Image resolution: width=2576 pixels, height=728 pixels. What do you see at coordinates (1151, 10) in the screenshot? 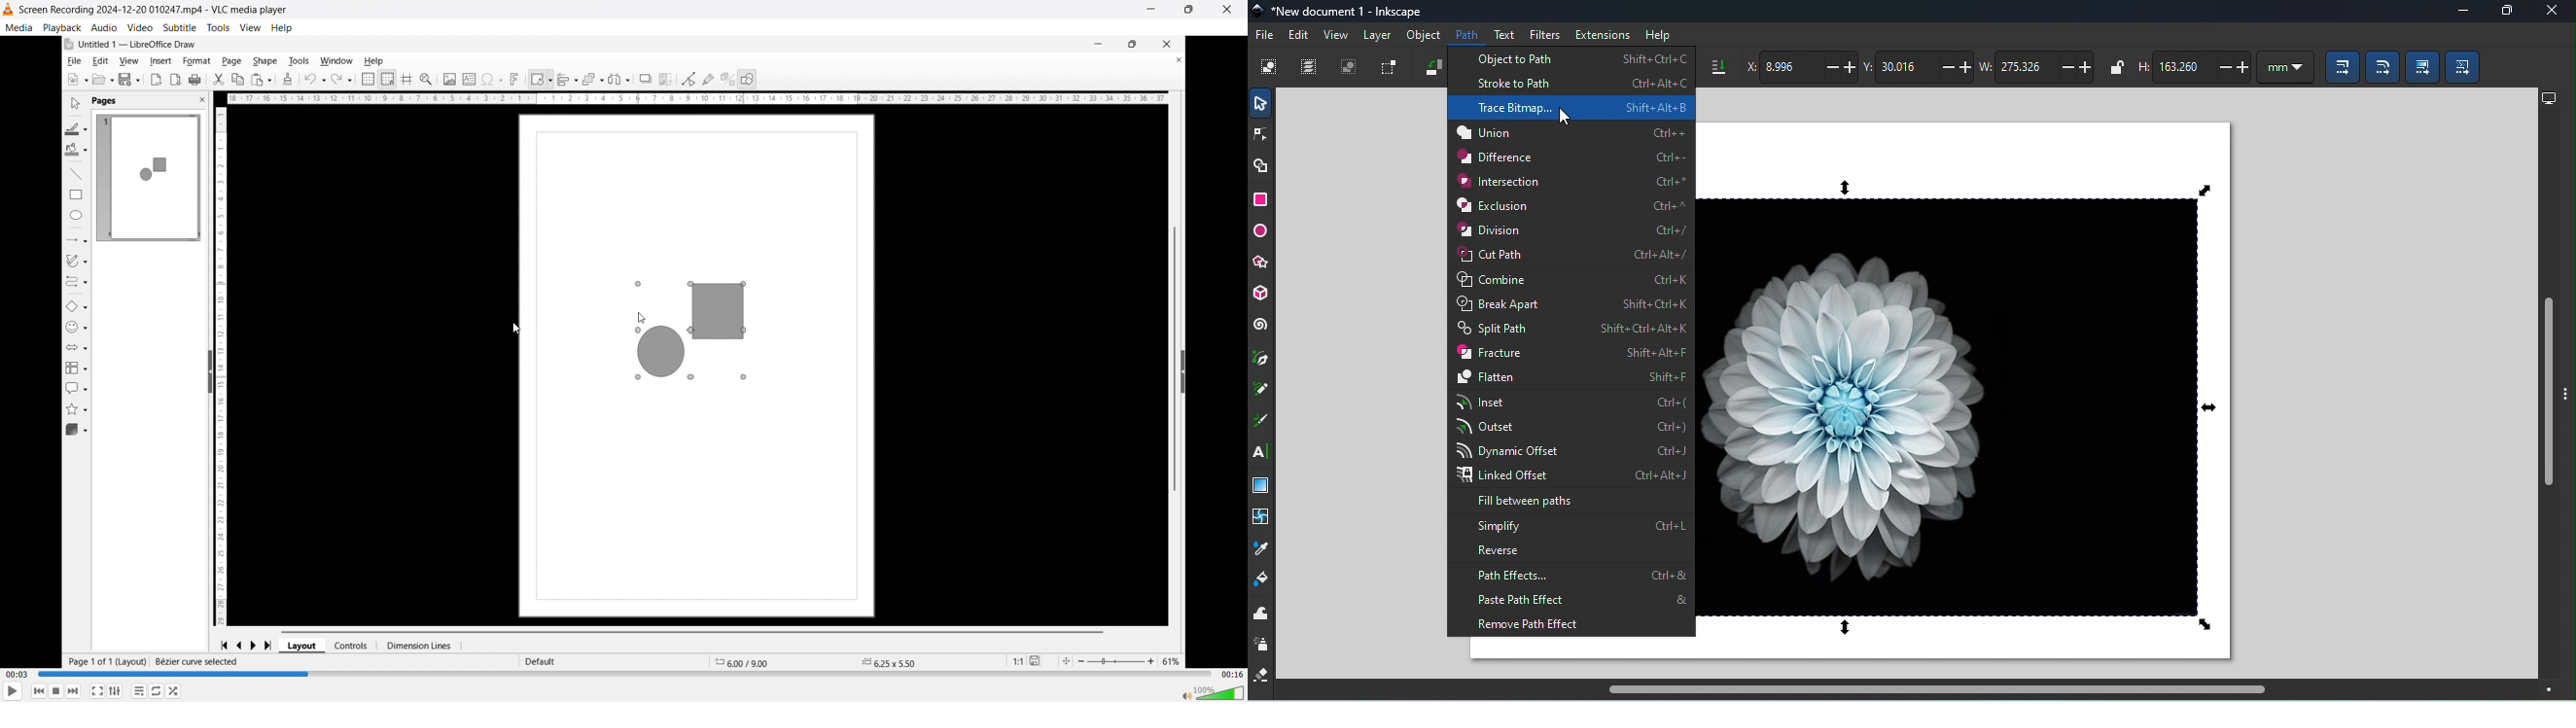
I see `minimize` at bounding box center [1151, 10].